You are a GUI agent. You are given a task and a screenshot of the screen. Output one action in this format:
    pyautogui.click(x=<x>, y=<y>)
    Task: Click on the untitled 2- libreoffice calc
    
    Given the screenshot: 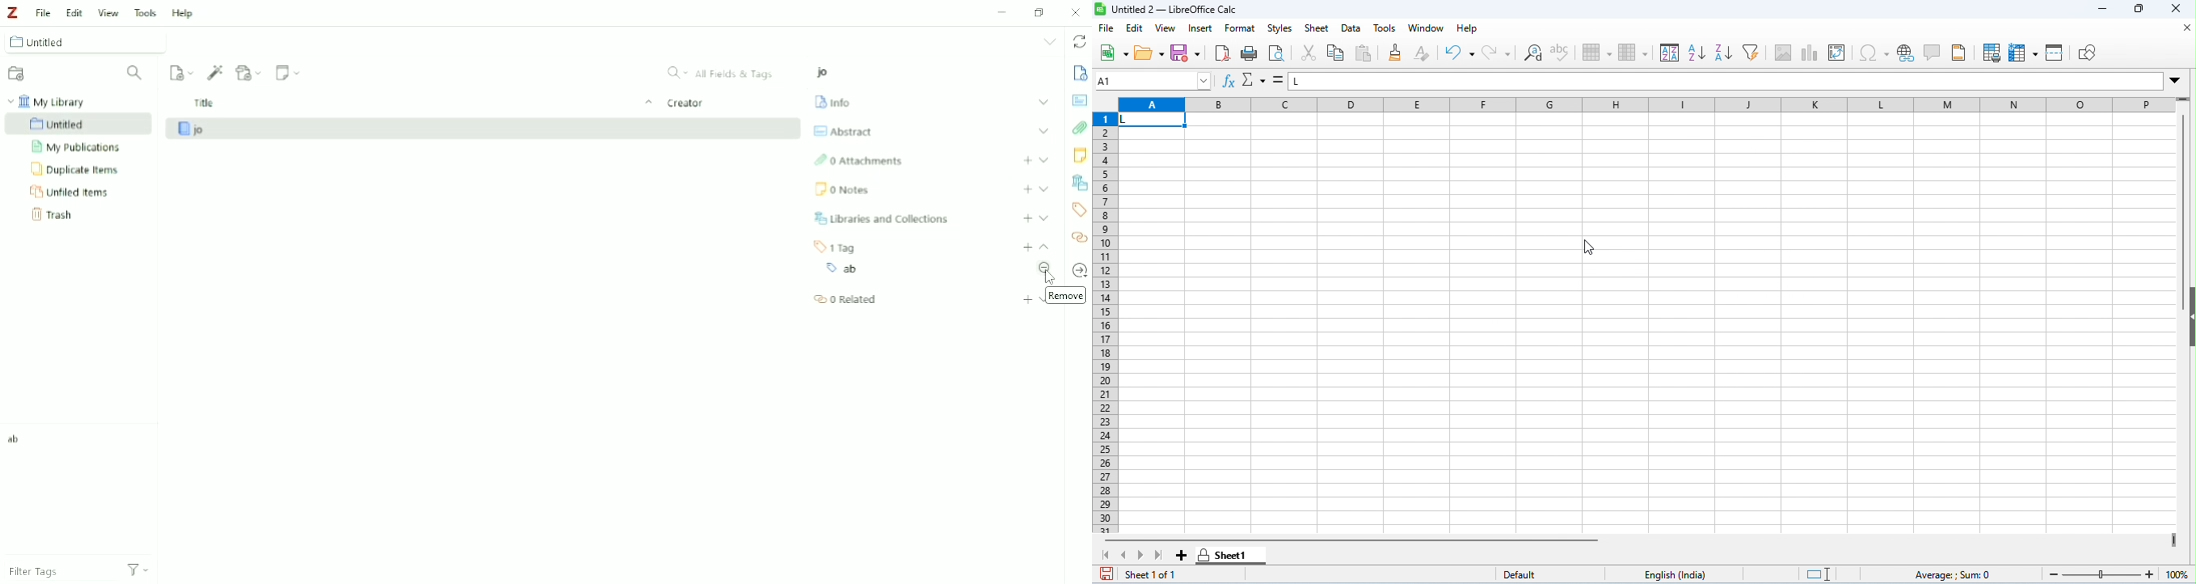 What is the action you would take?
    pyautogui.click(x=1168, y=9)
    